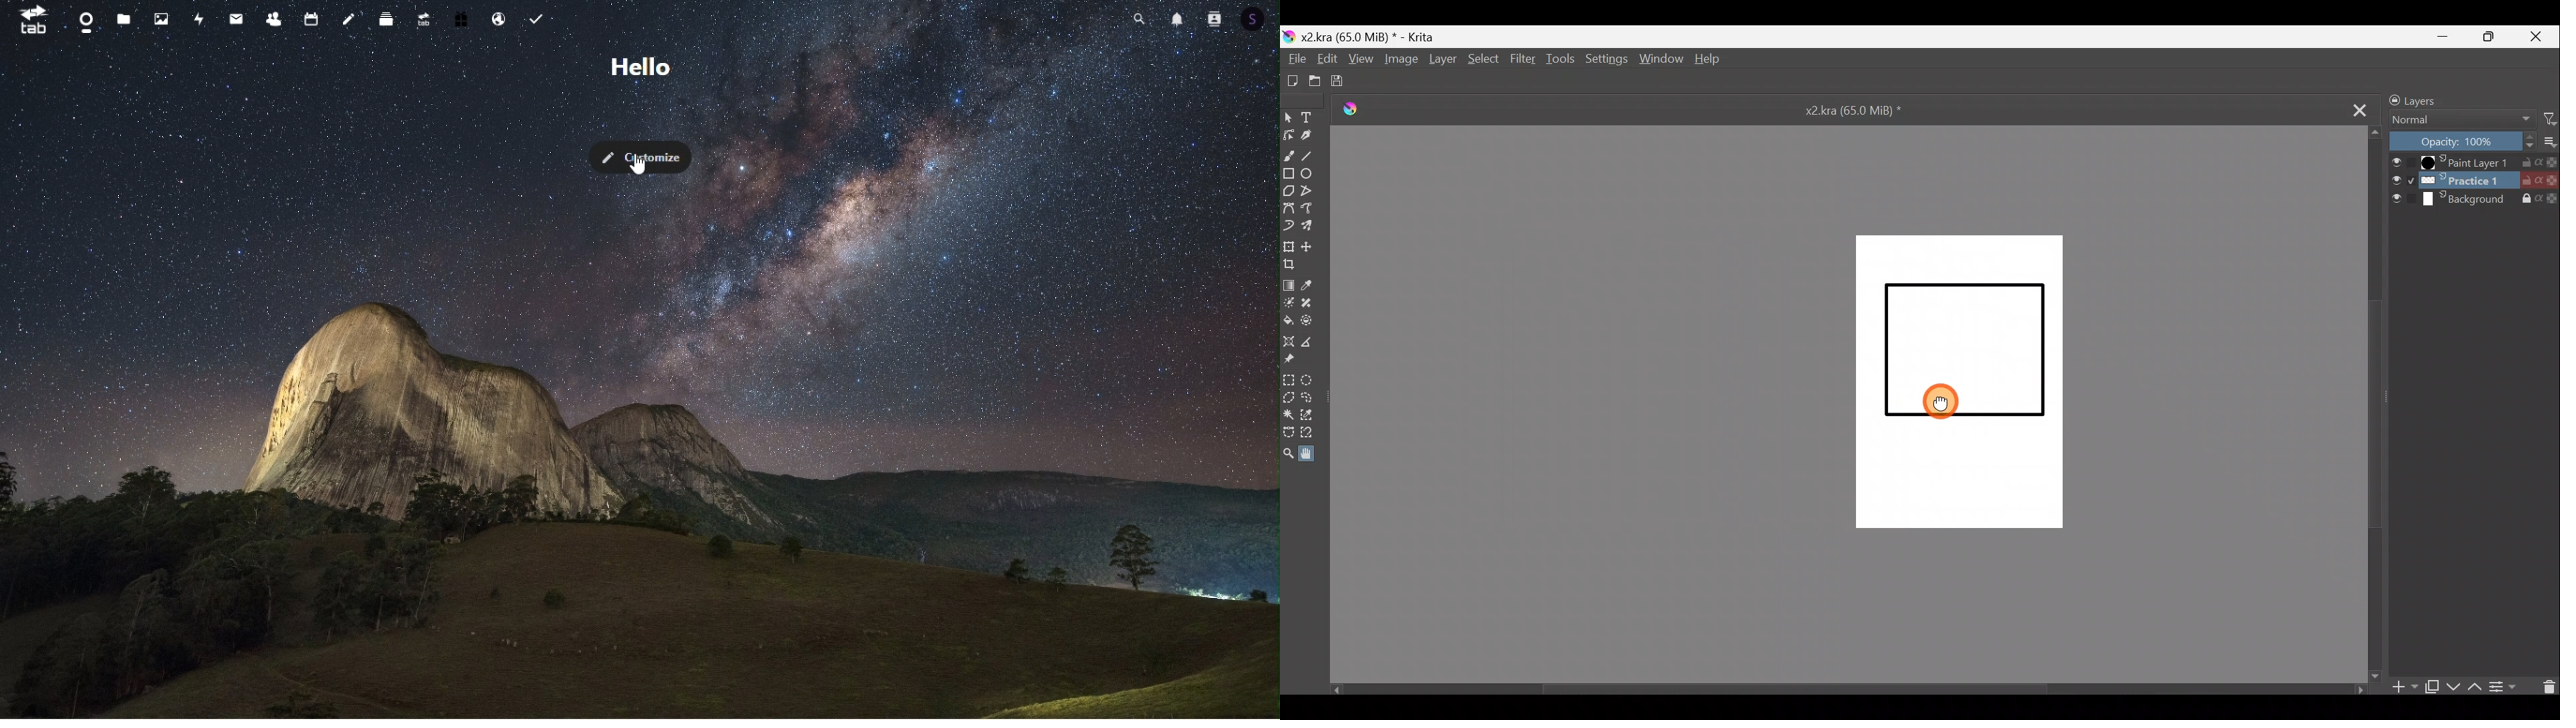 Image resolution: width=2576 pixels, height=728 pixels. What do you see at coordinates (2545, 686) in the screenshot?
I see `Delete a layer` at bounding box center [2545, 686].